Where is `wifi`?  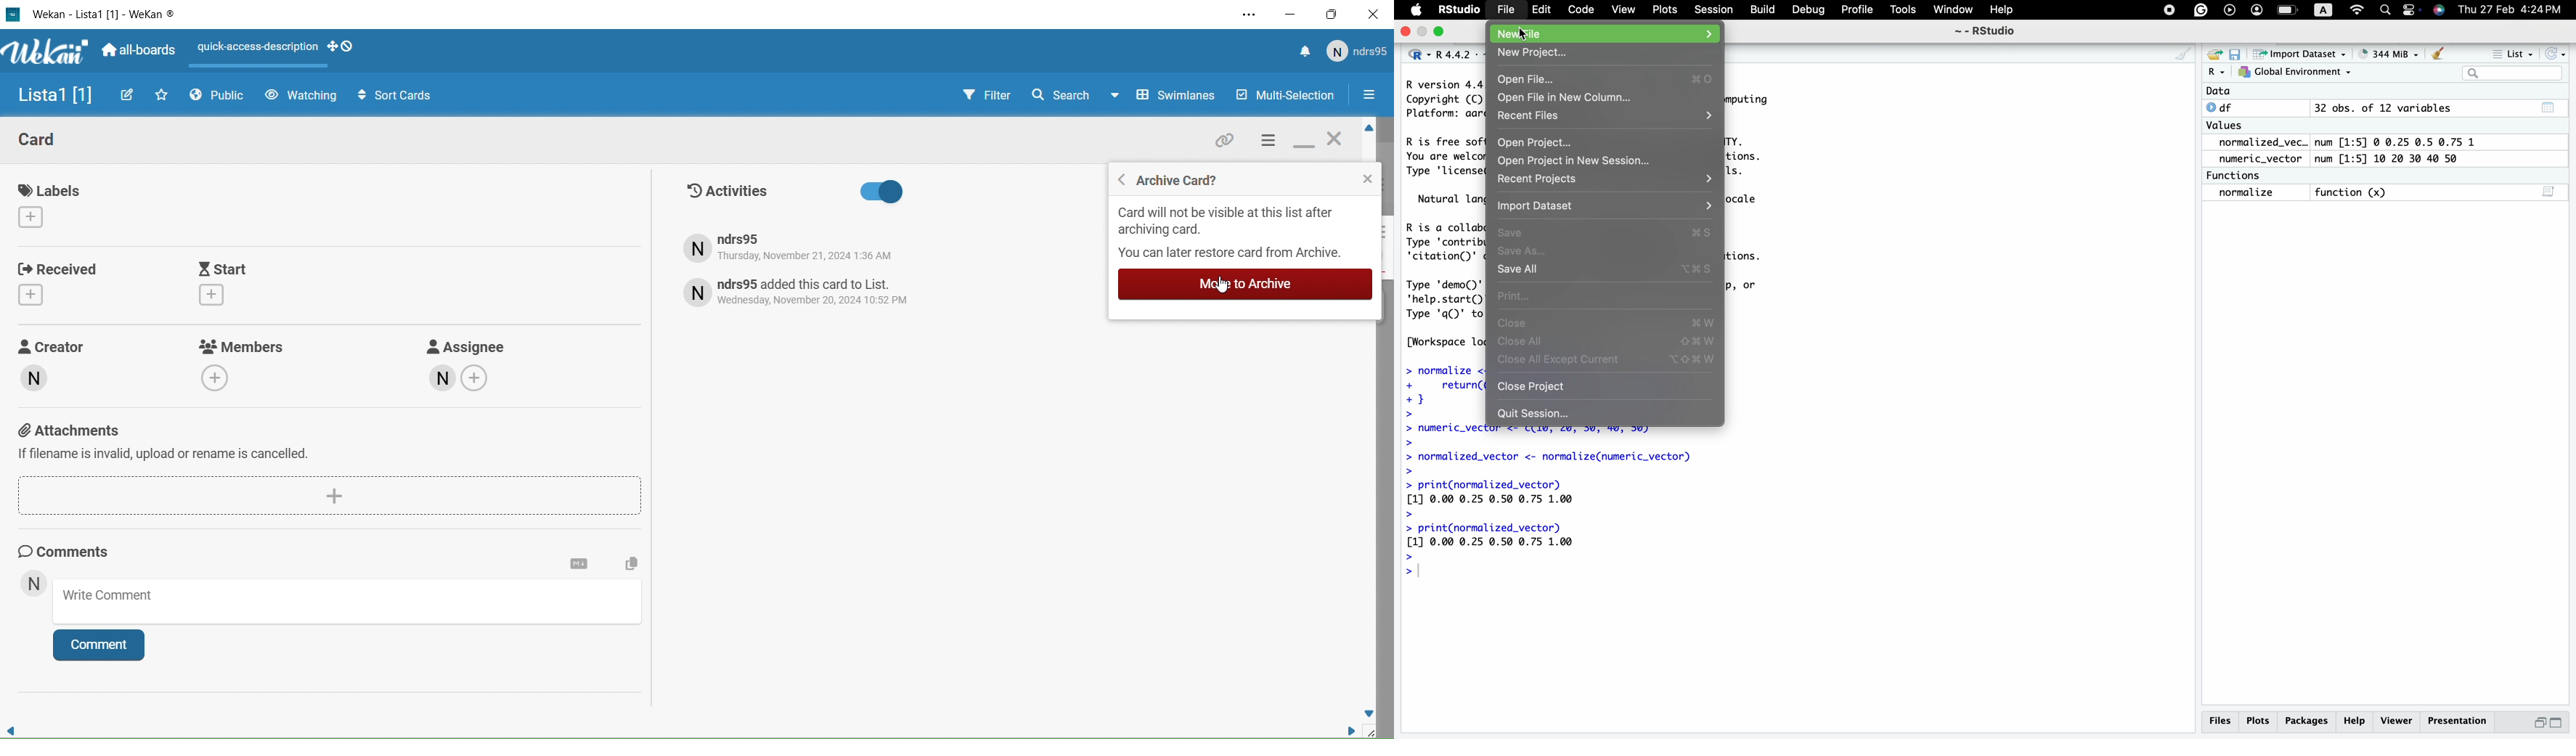
wifi is located at coordinates (2358, 9).